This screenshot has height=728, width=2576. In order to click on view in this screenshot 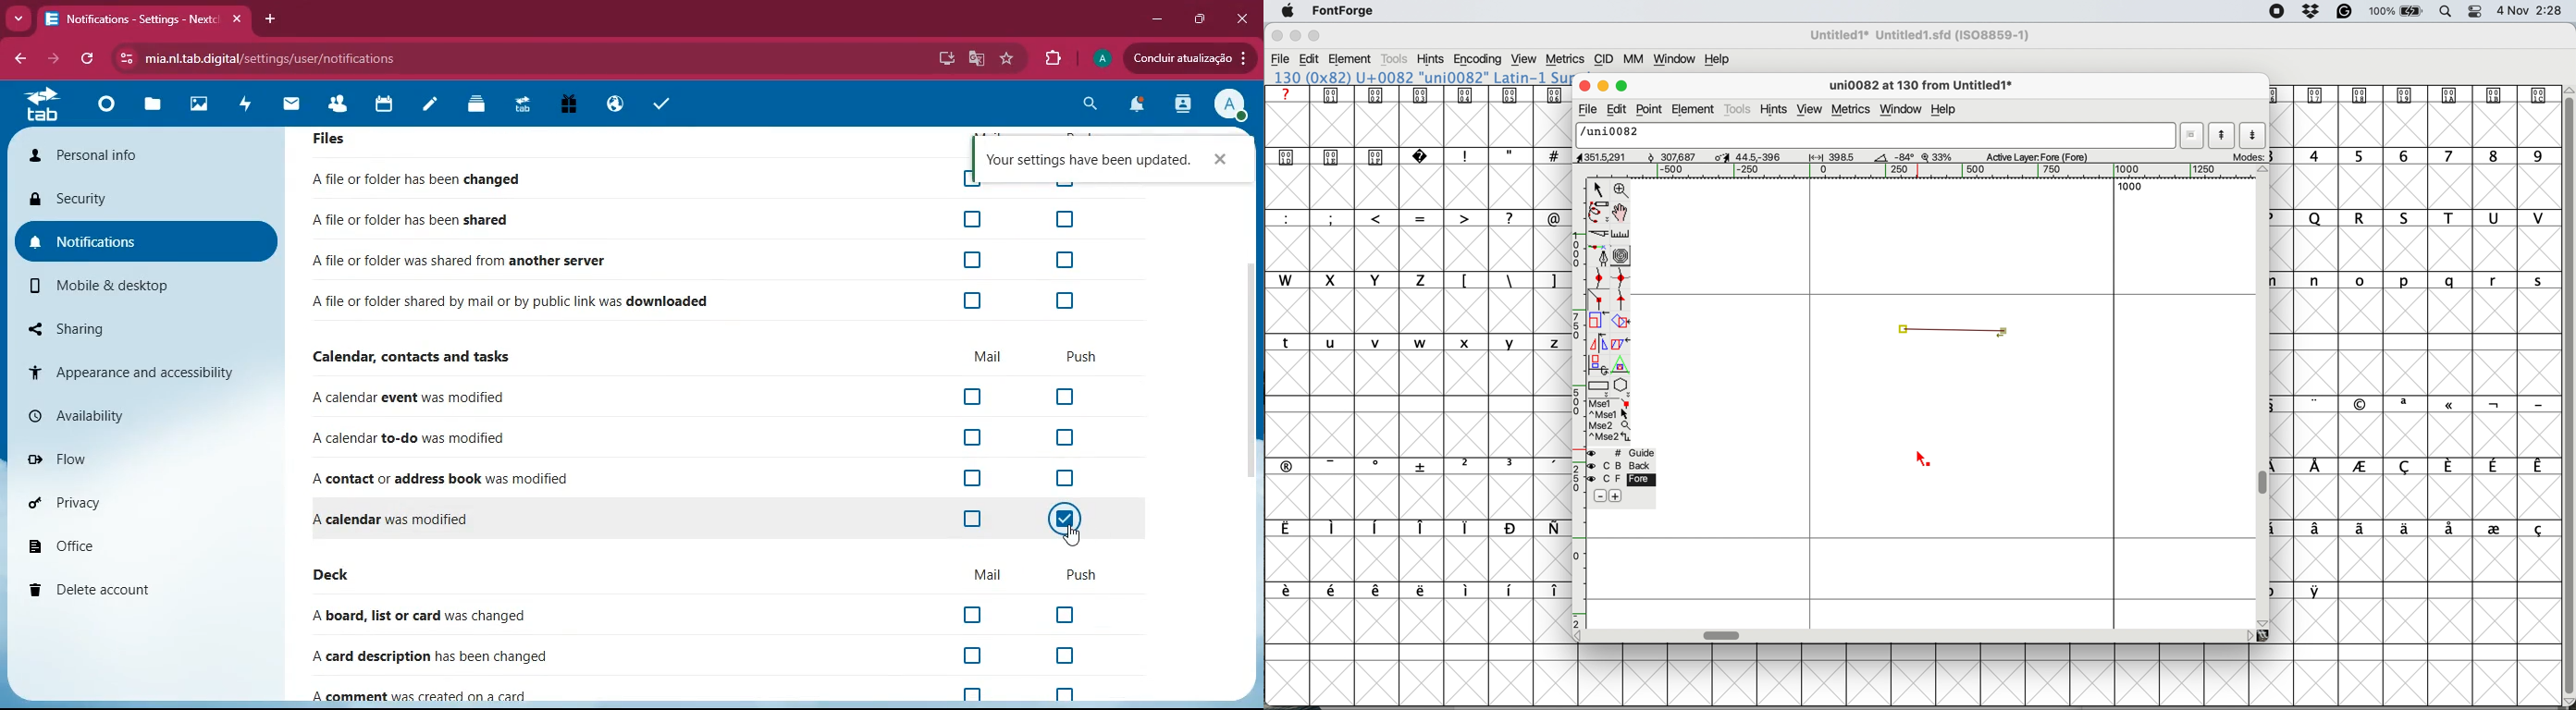, I will do `click(1810, 110)`.